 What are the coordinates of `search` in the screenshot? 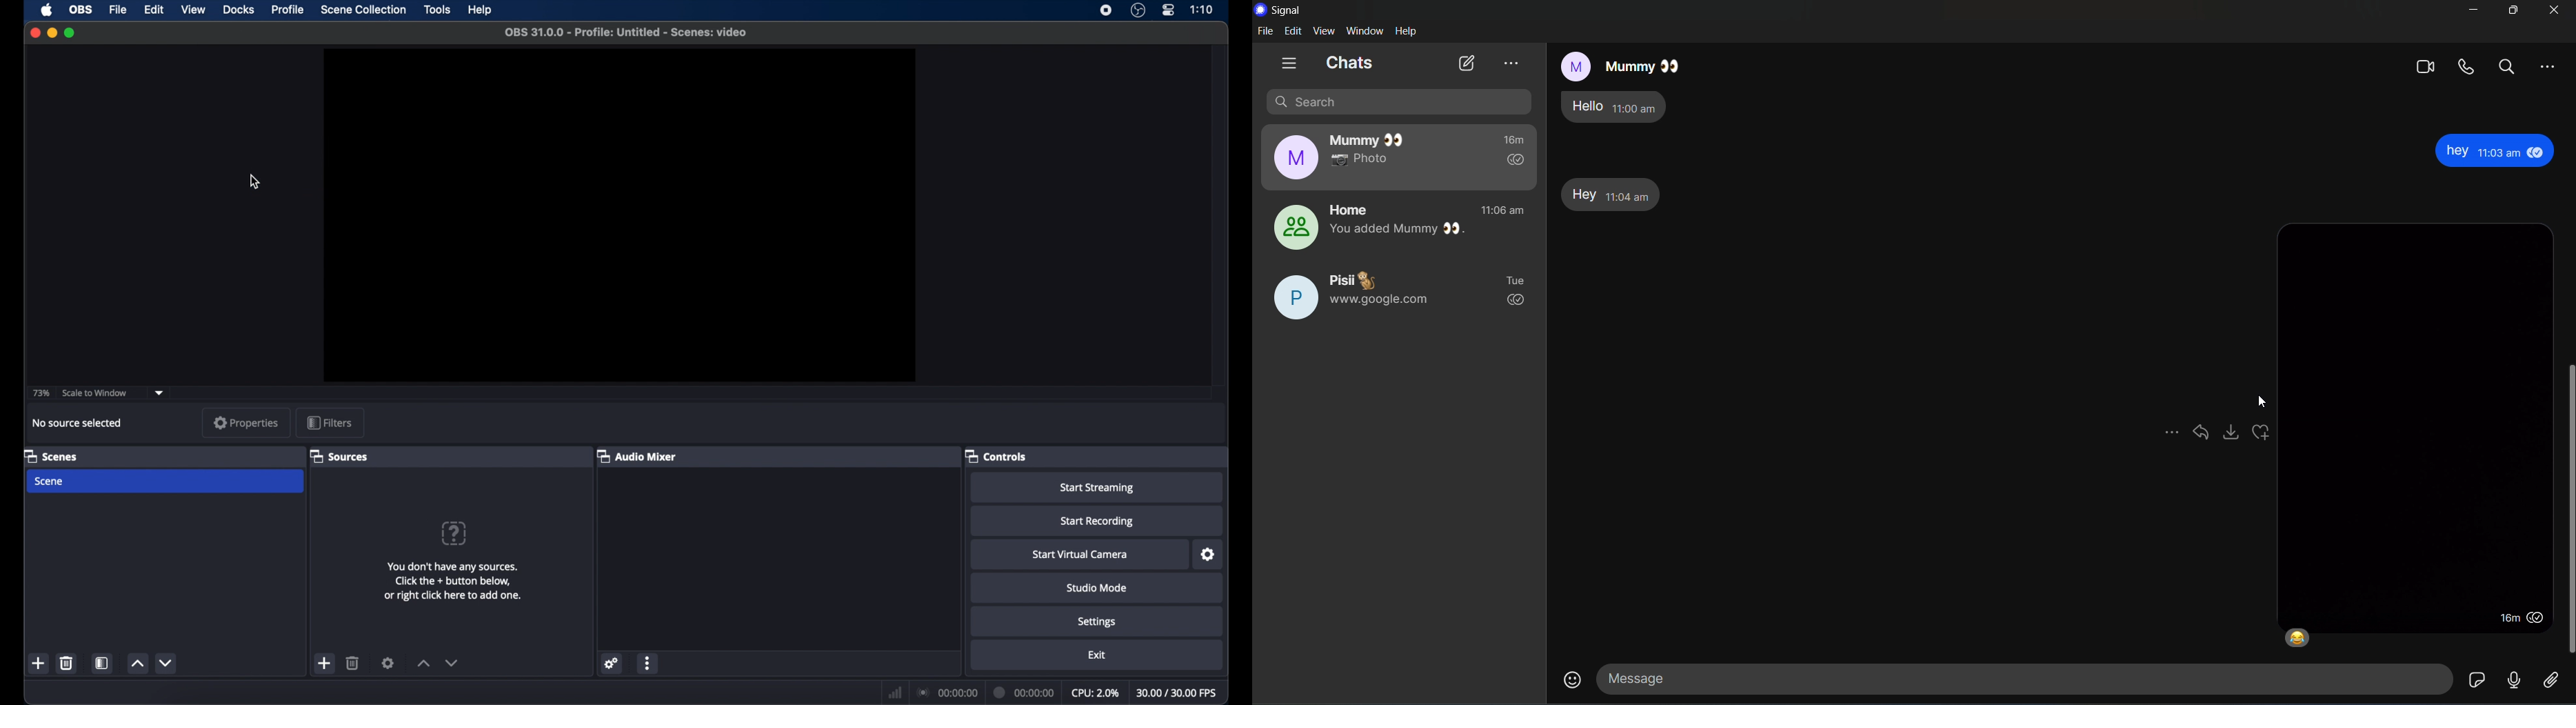 It's located at (2507, 66).